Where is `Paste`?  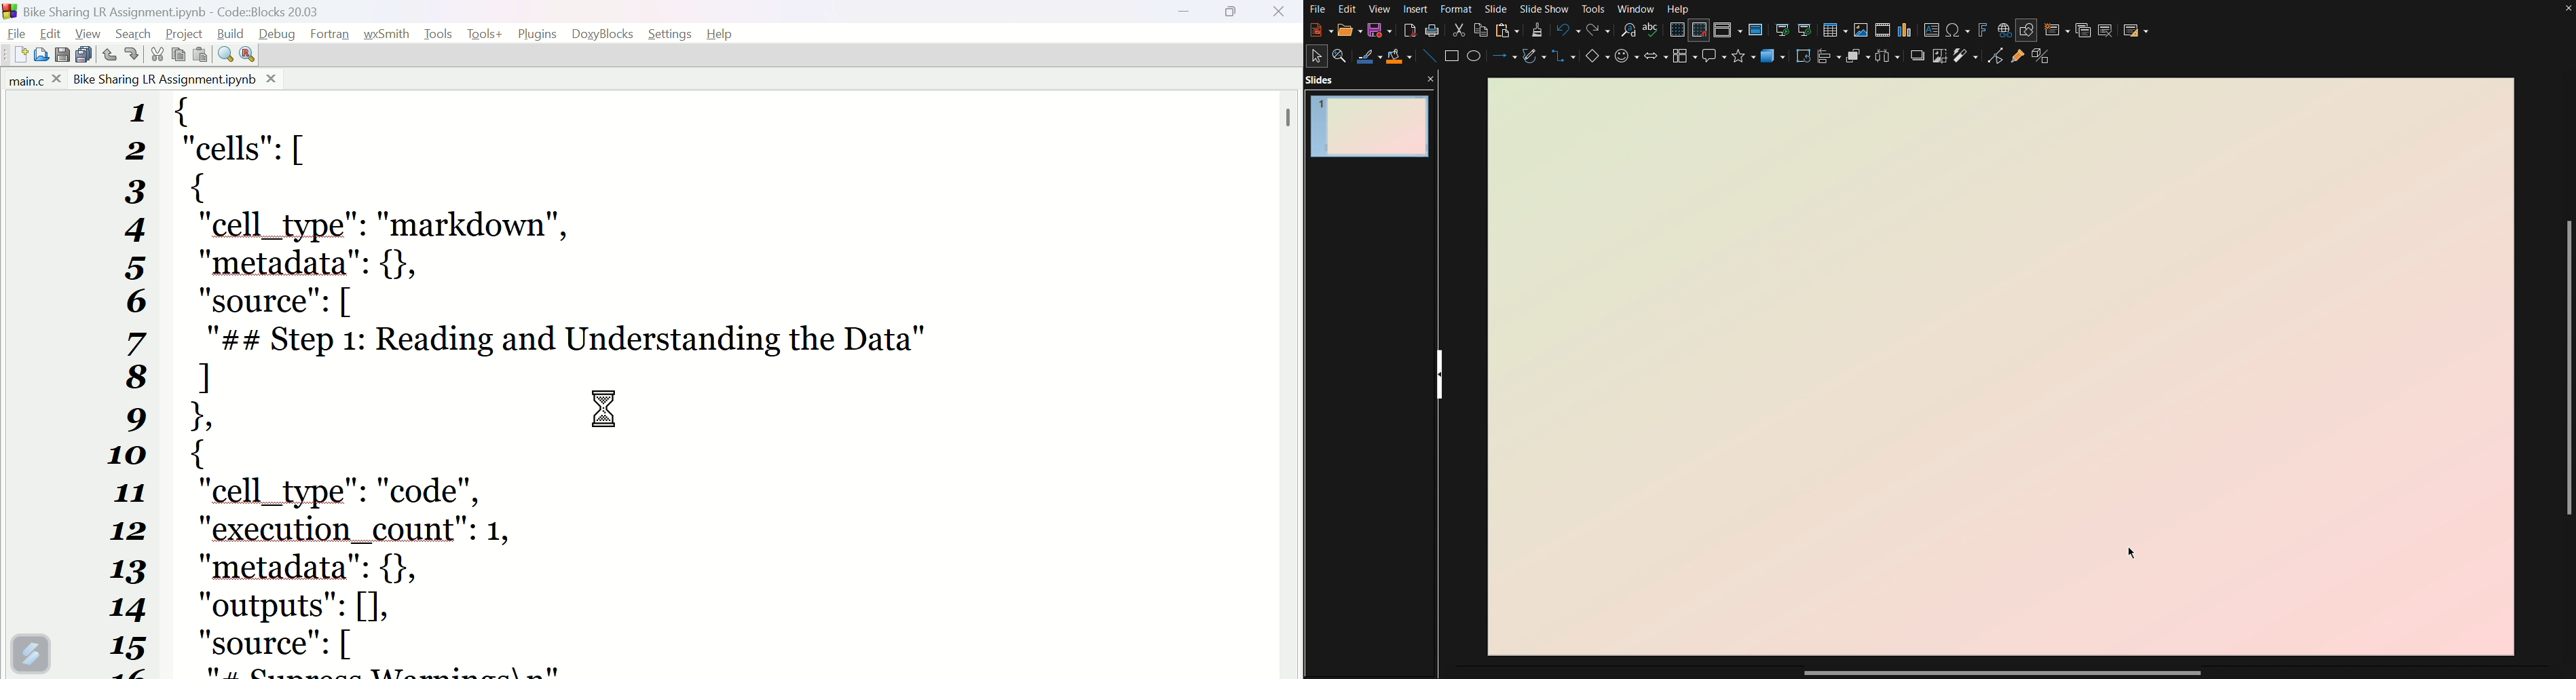 Paste is located at coordinates (1507, 29).